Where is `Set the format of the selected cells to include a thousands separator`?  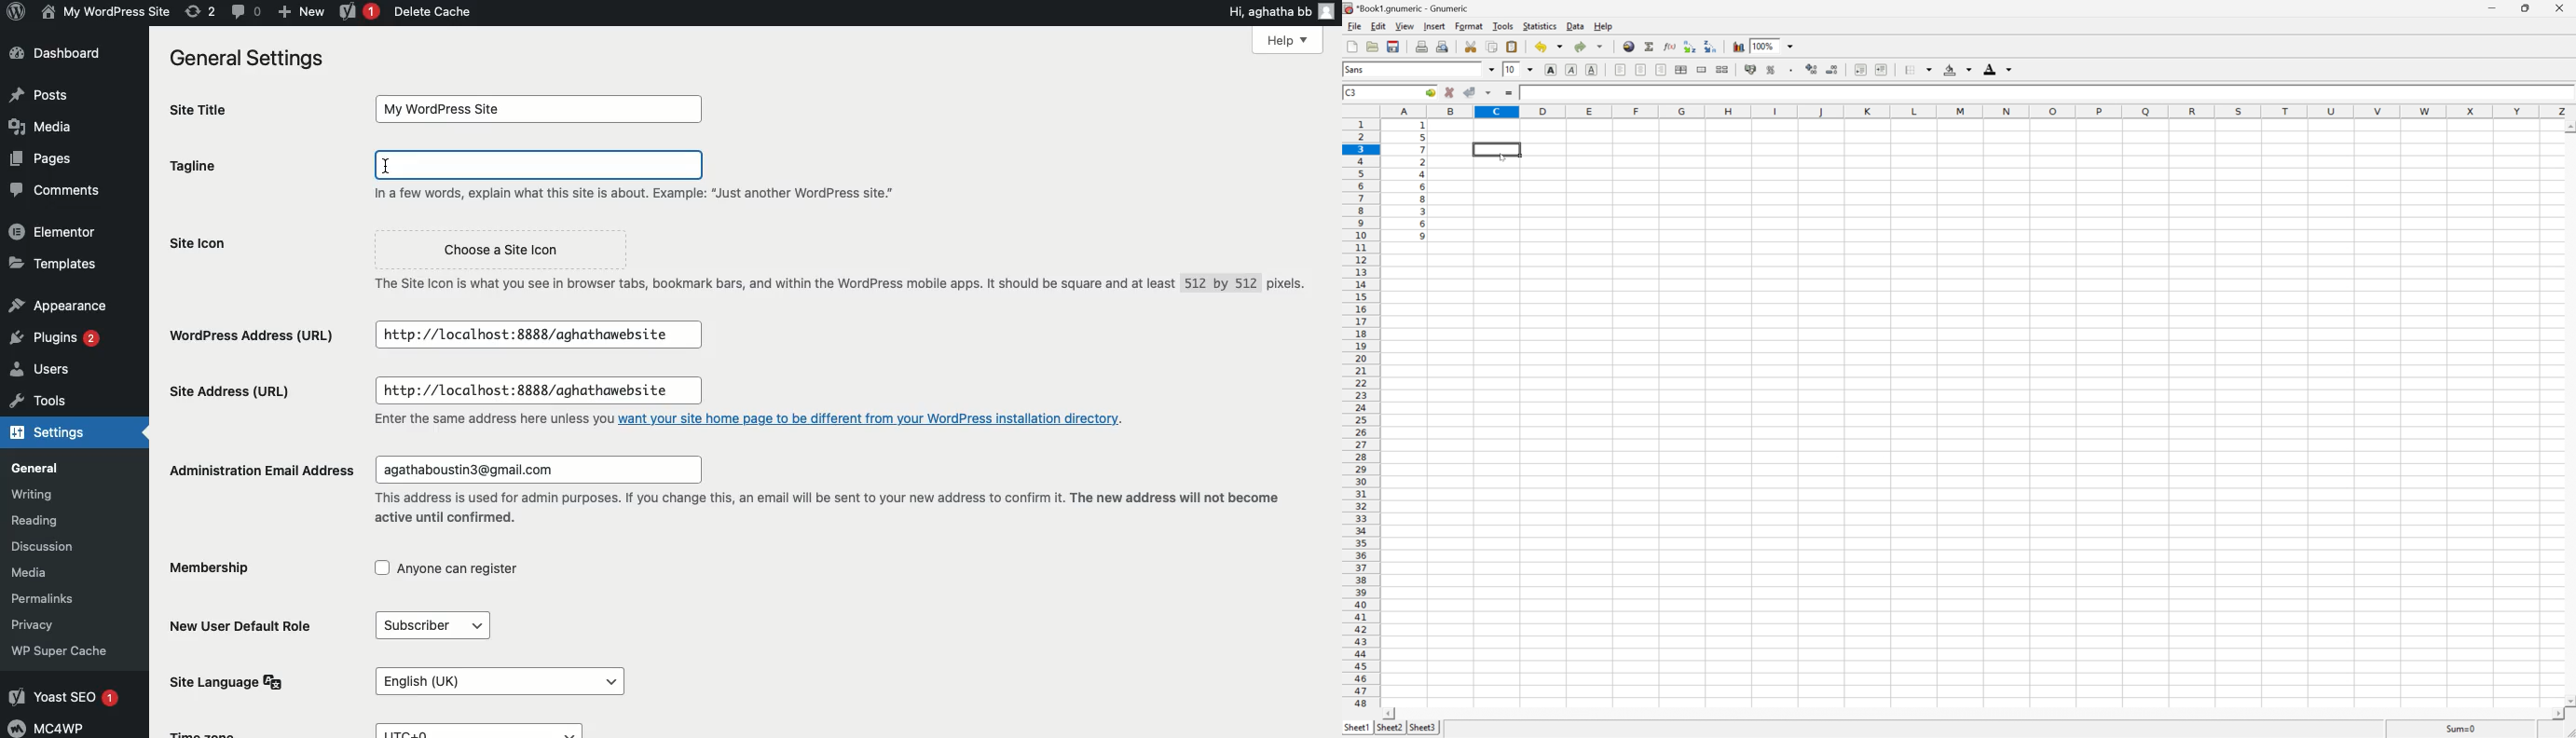
Set the format of the selected cells to include a thousands separator is located at coordinates (1791, 70).